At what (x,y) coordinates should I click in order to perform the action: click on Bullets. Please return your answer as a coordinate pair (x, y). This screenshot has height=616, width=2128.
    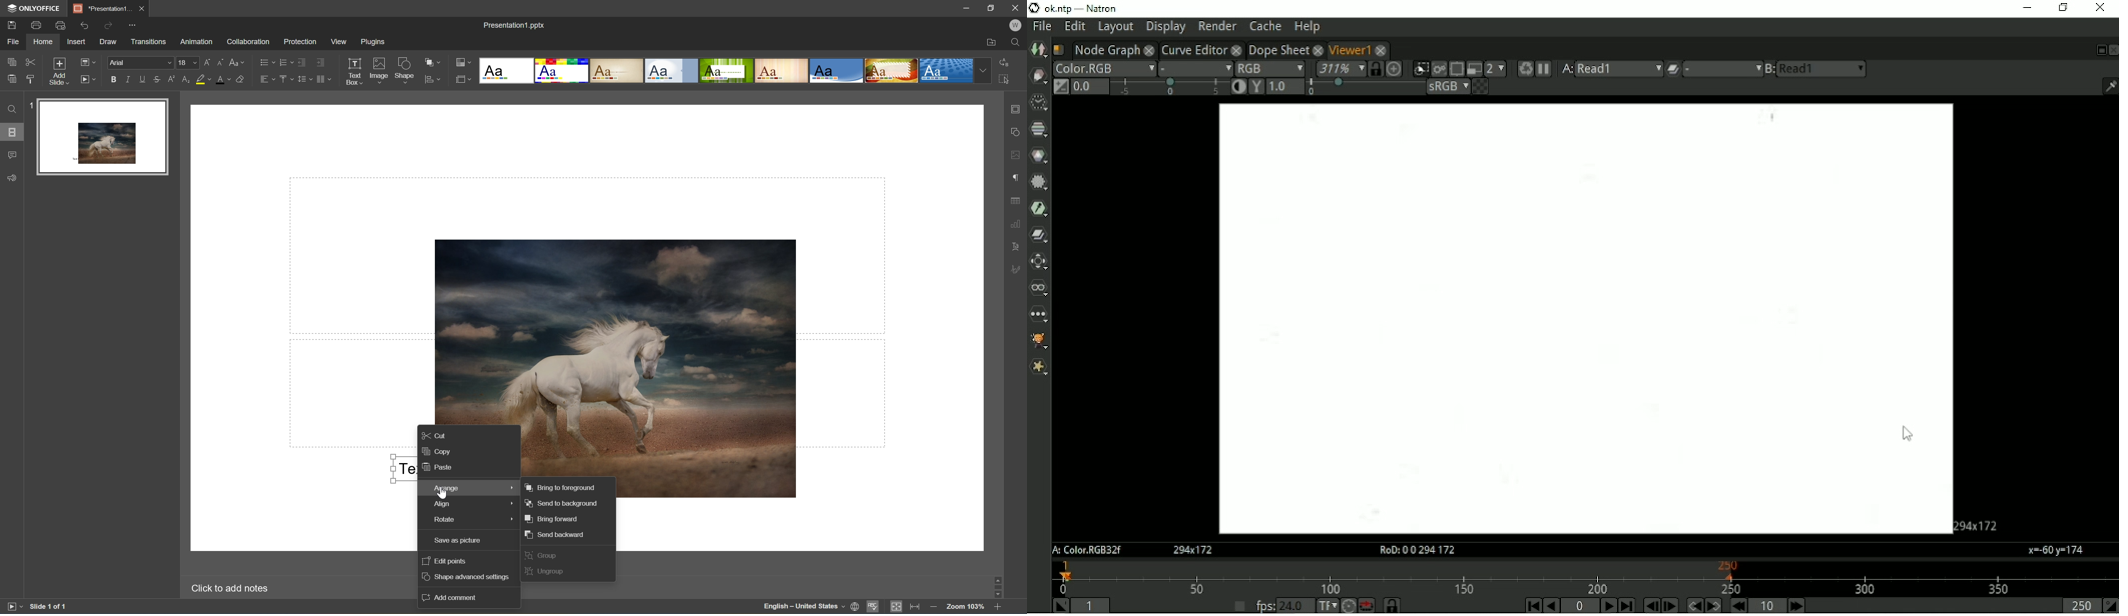
    Looking at the image, I should click on (266, 62).